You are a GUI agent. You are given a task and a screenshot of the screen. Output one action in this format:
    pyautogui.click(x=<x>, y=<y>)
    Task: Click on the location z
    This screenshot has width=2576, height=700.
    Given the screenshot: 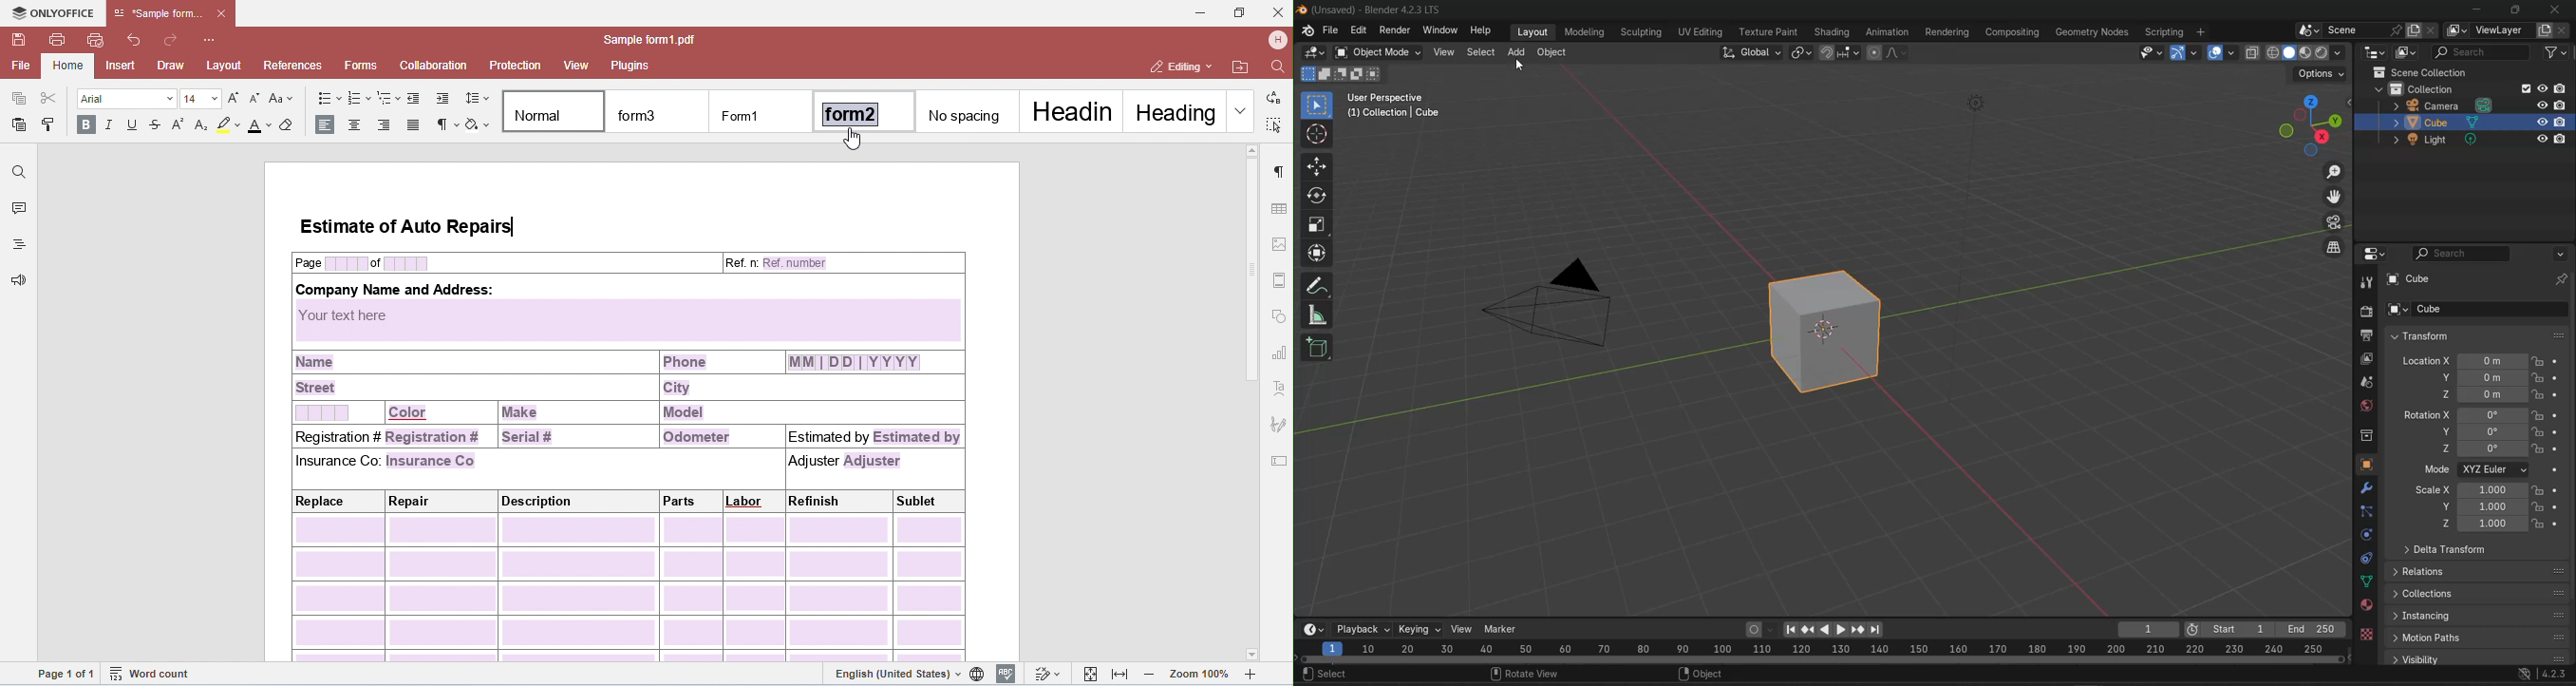 What is the action you would take?
    pyautogui.click(x=2482, y=394)
    